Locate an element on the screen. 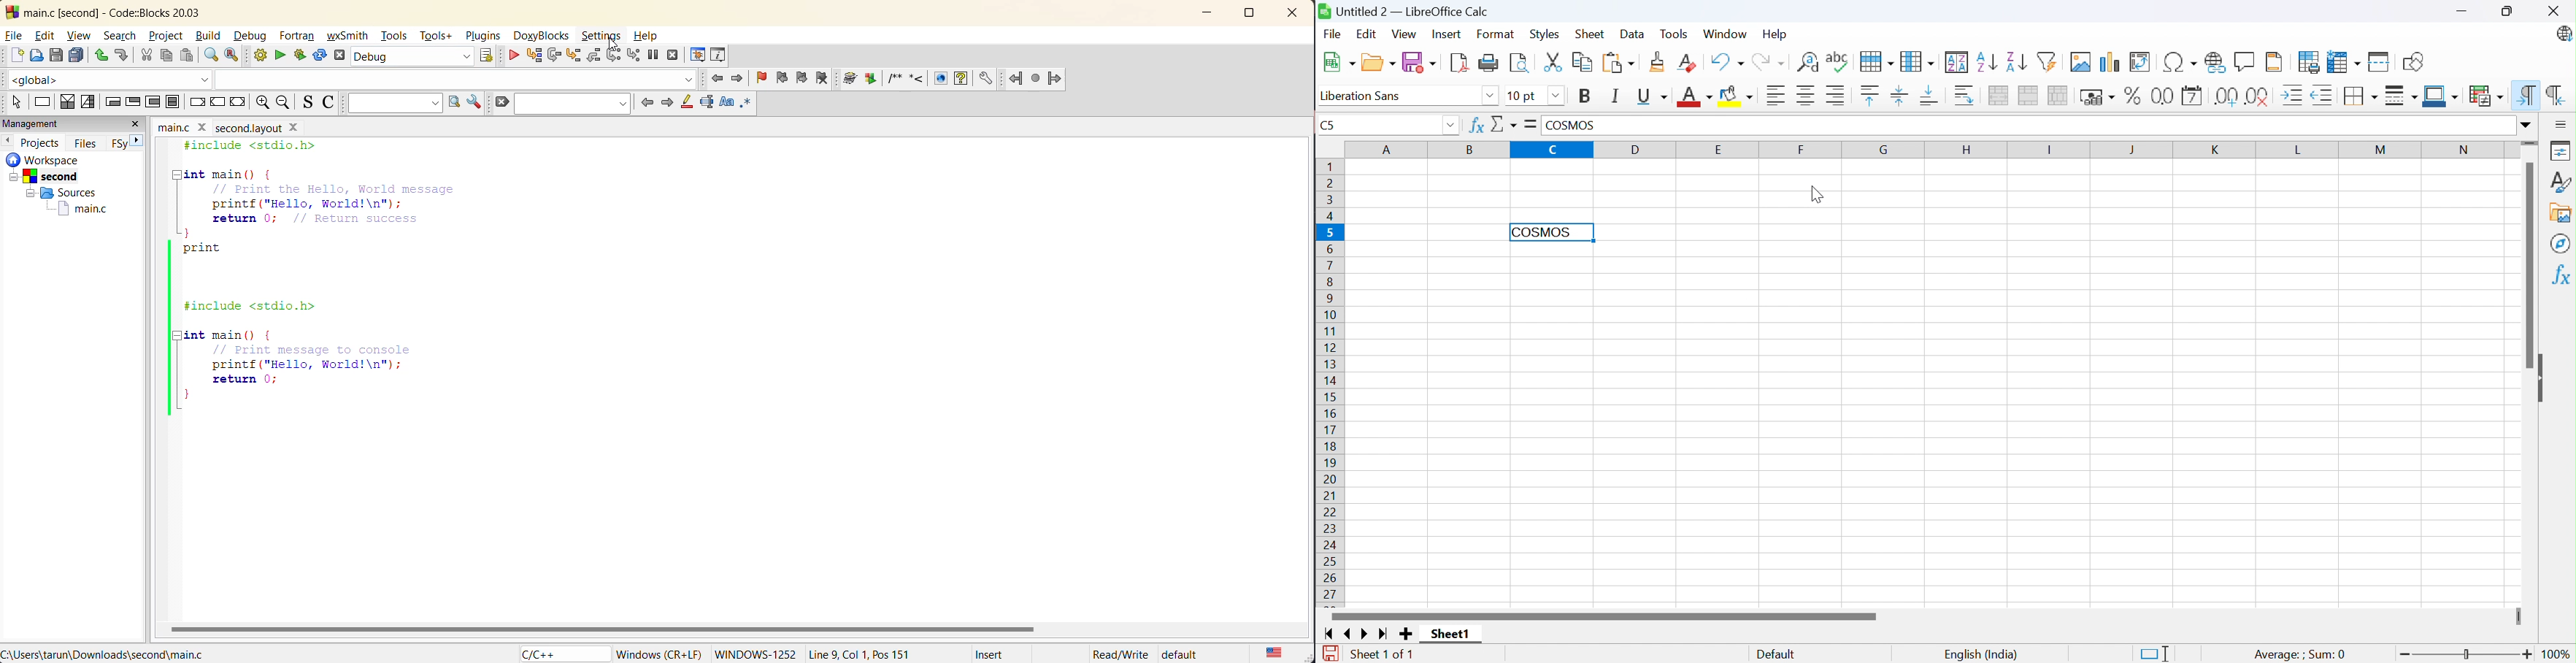 The width and height of the screenshot is (2576, 672). Edit is located at coordinates (1367, 33).